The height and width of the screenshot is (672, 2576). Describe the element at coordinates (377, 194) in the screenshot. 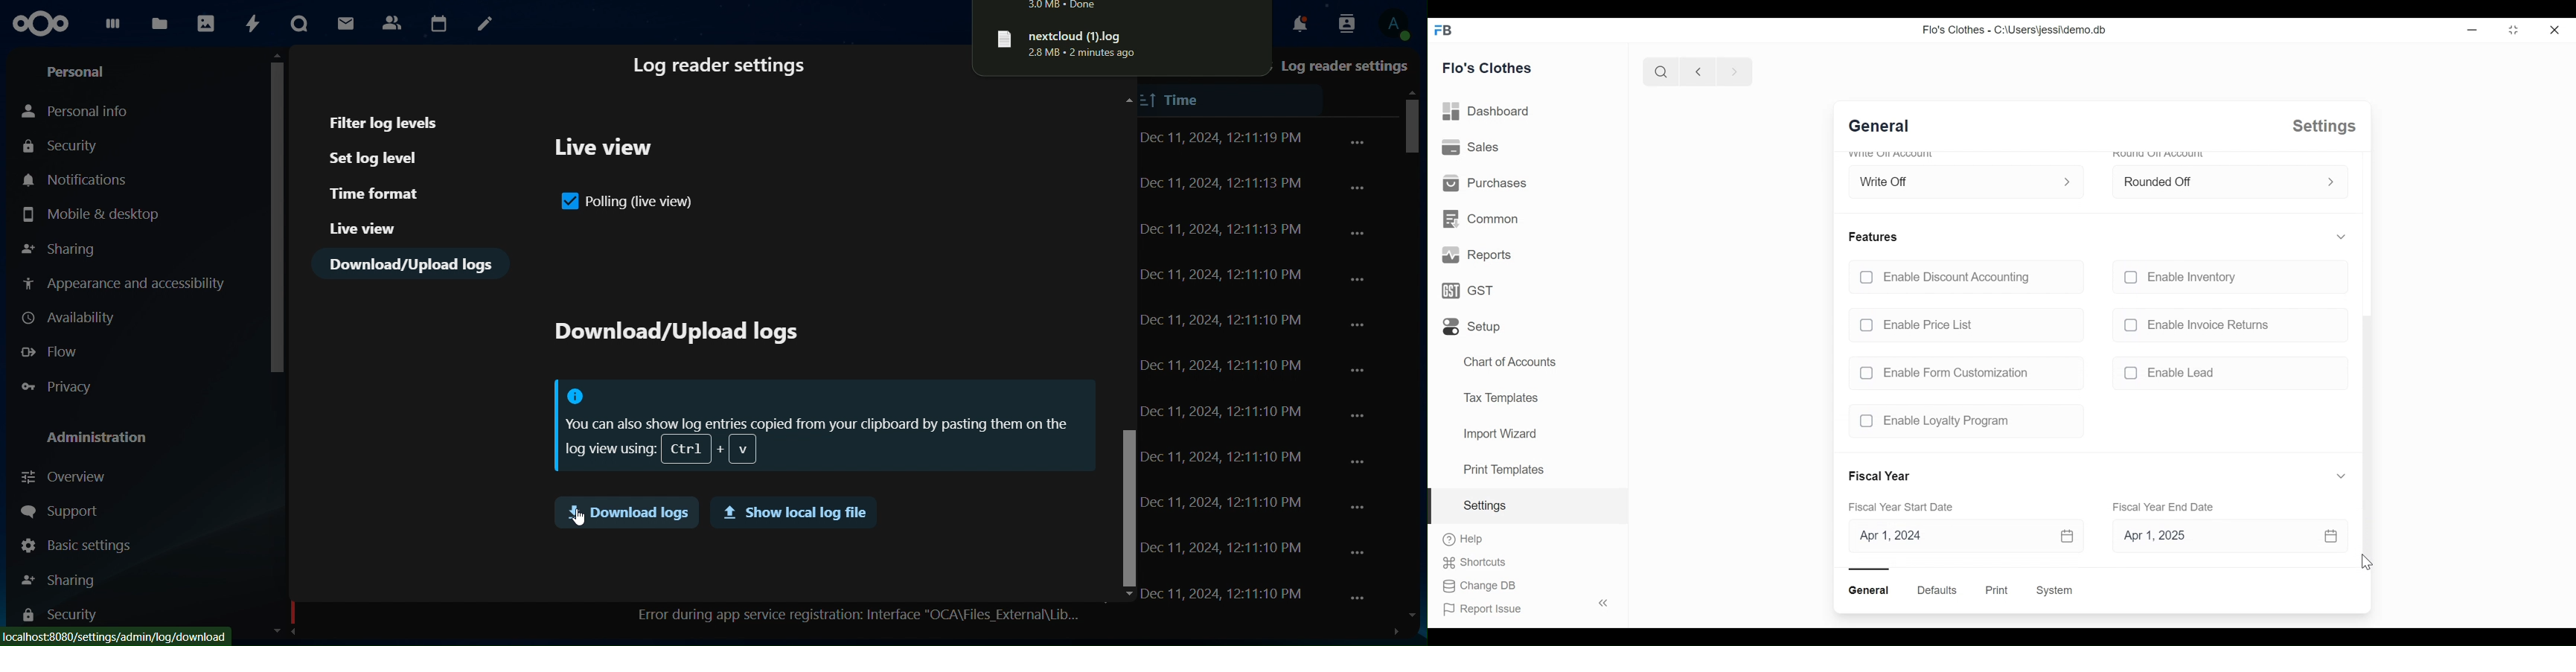

I see `time format` at that location.